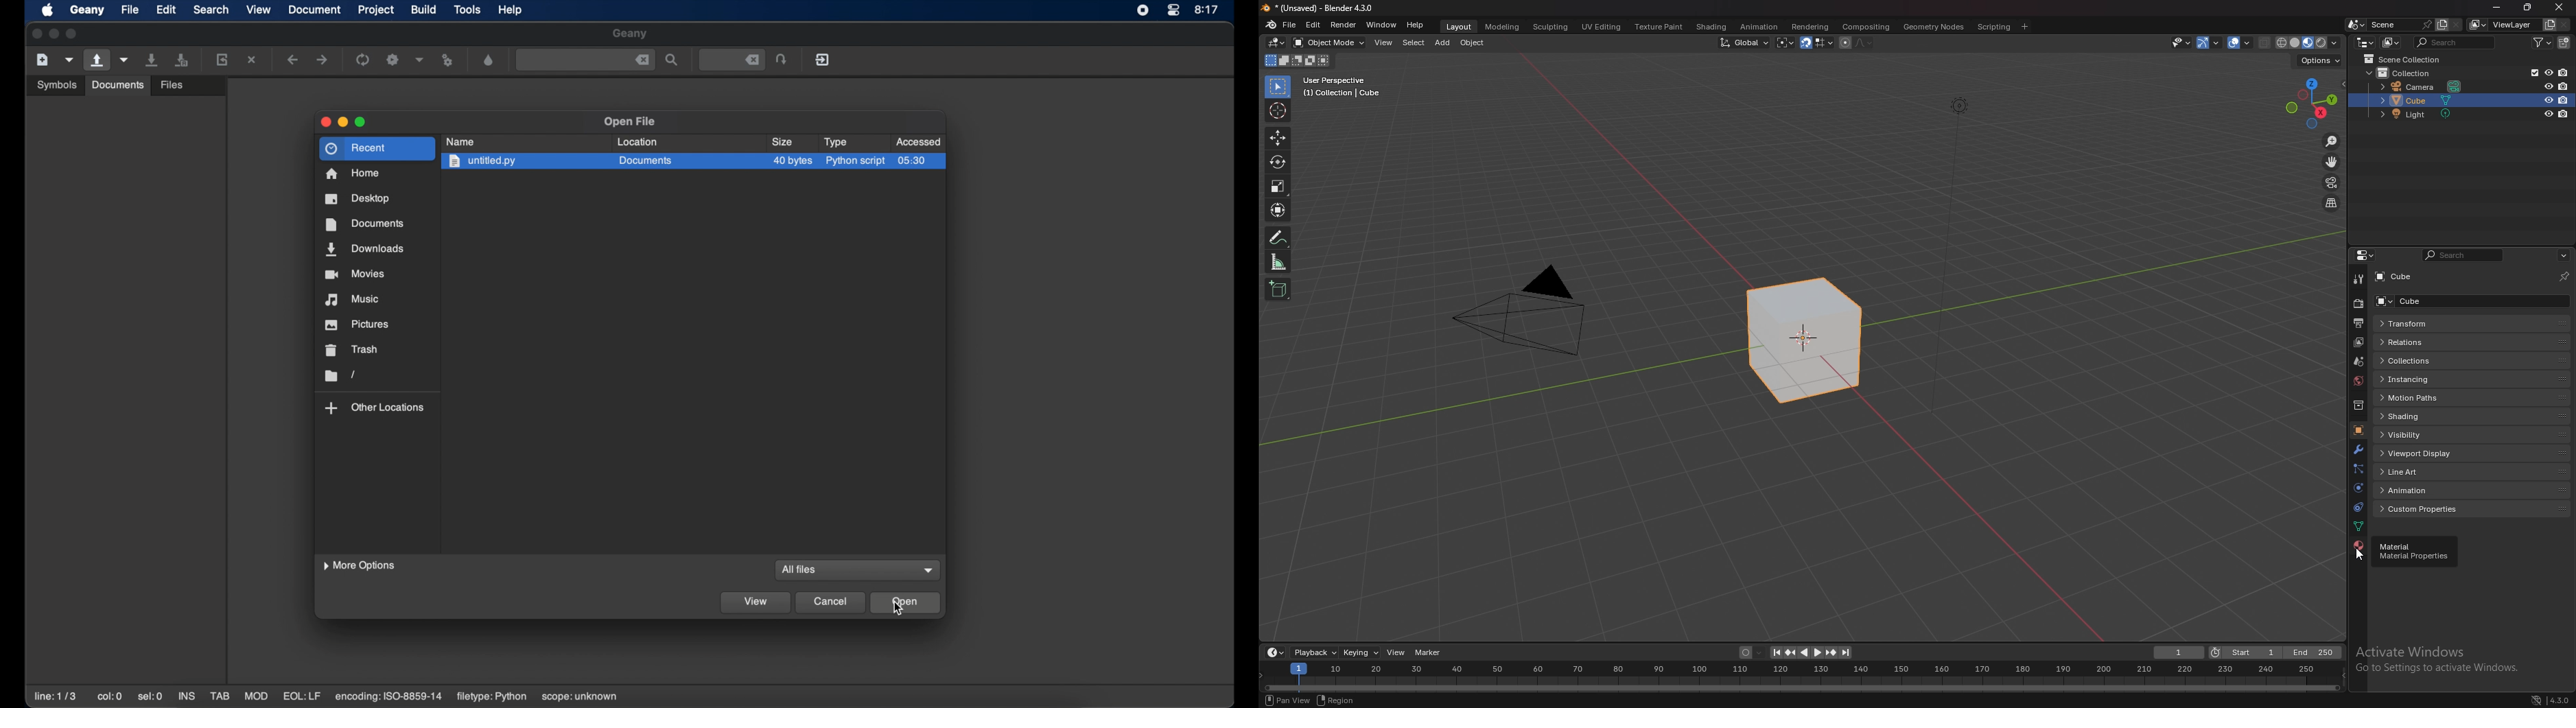 The image size is (2576, 728). Describe the element at coordinates (1957, 264) in the screenshot. I see `` at that location.